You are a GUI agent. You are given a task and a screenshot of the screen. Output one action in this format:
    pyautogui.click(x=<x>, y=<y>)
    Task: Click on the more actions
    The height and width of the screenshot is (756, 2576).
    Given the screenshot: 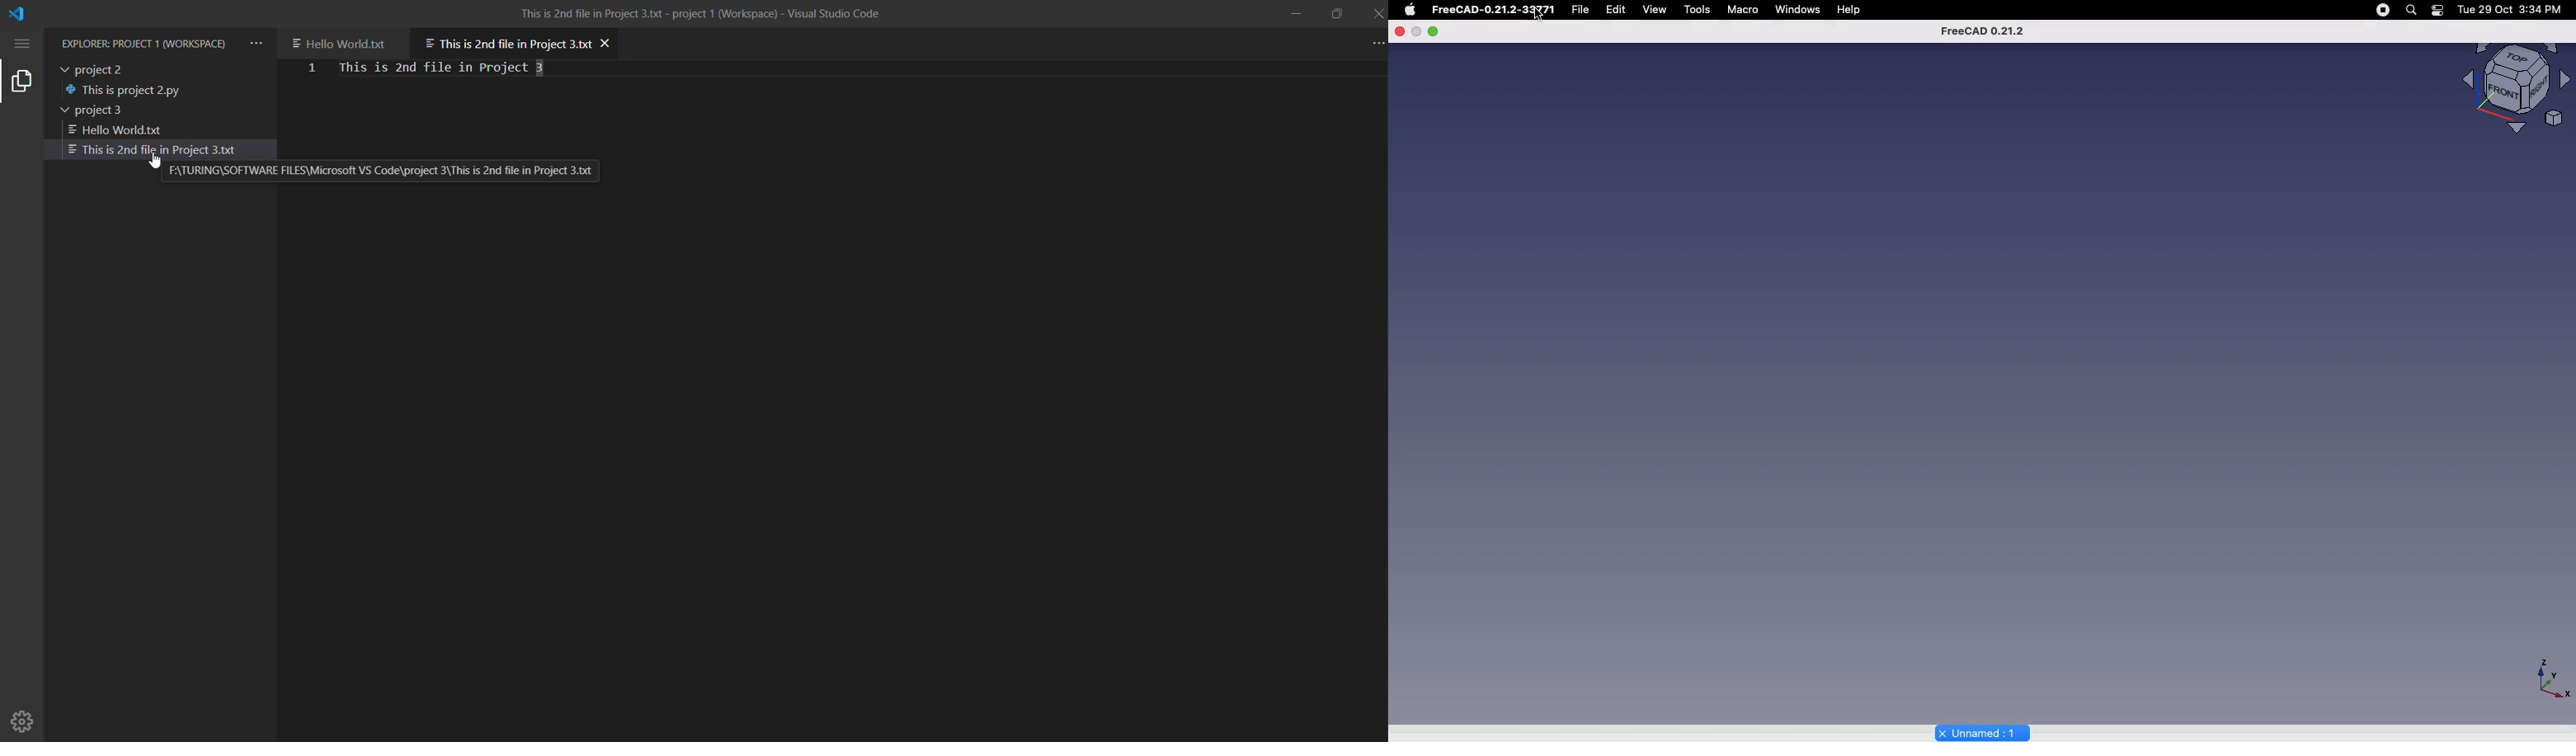 What is the action you would take?
    pyautogui.click(x=1377, y=43)
    